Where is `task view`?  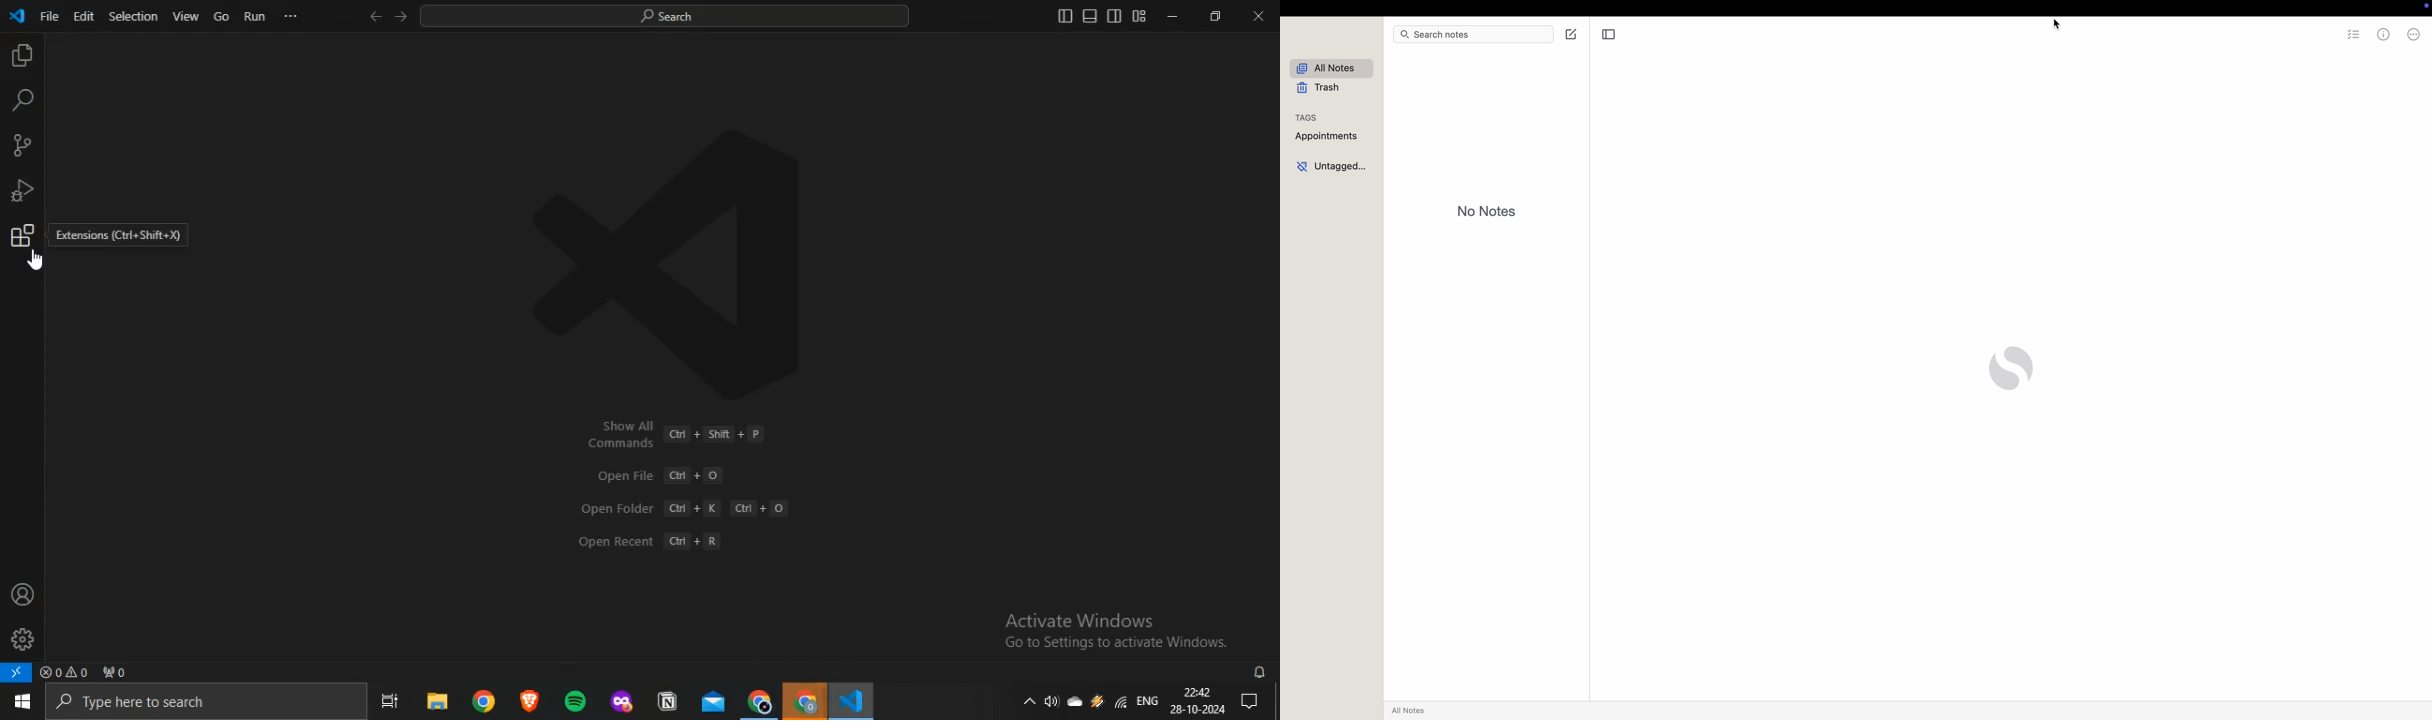 task view is located at coordinates (391, 700).